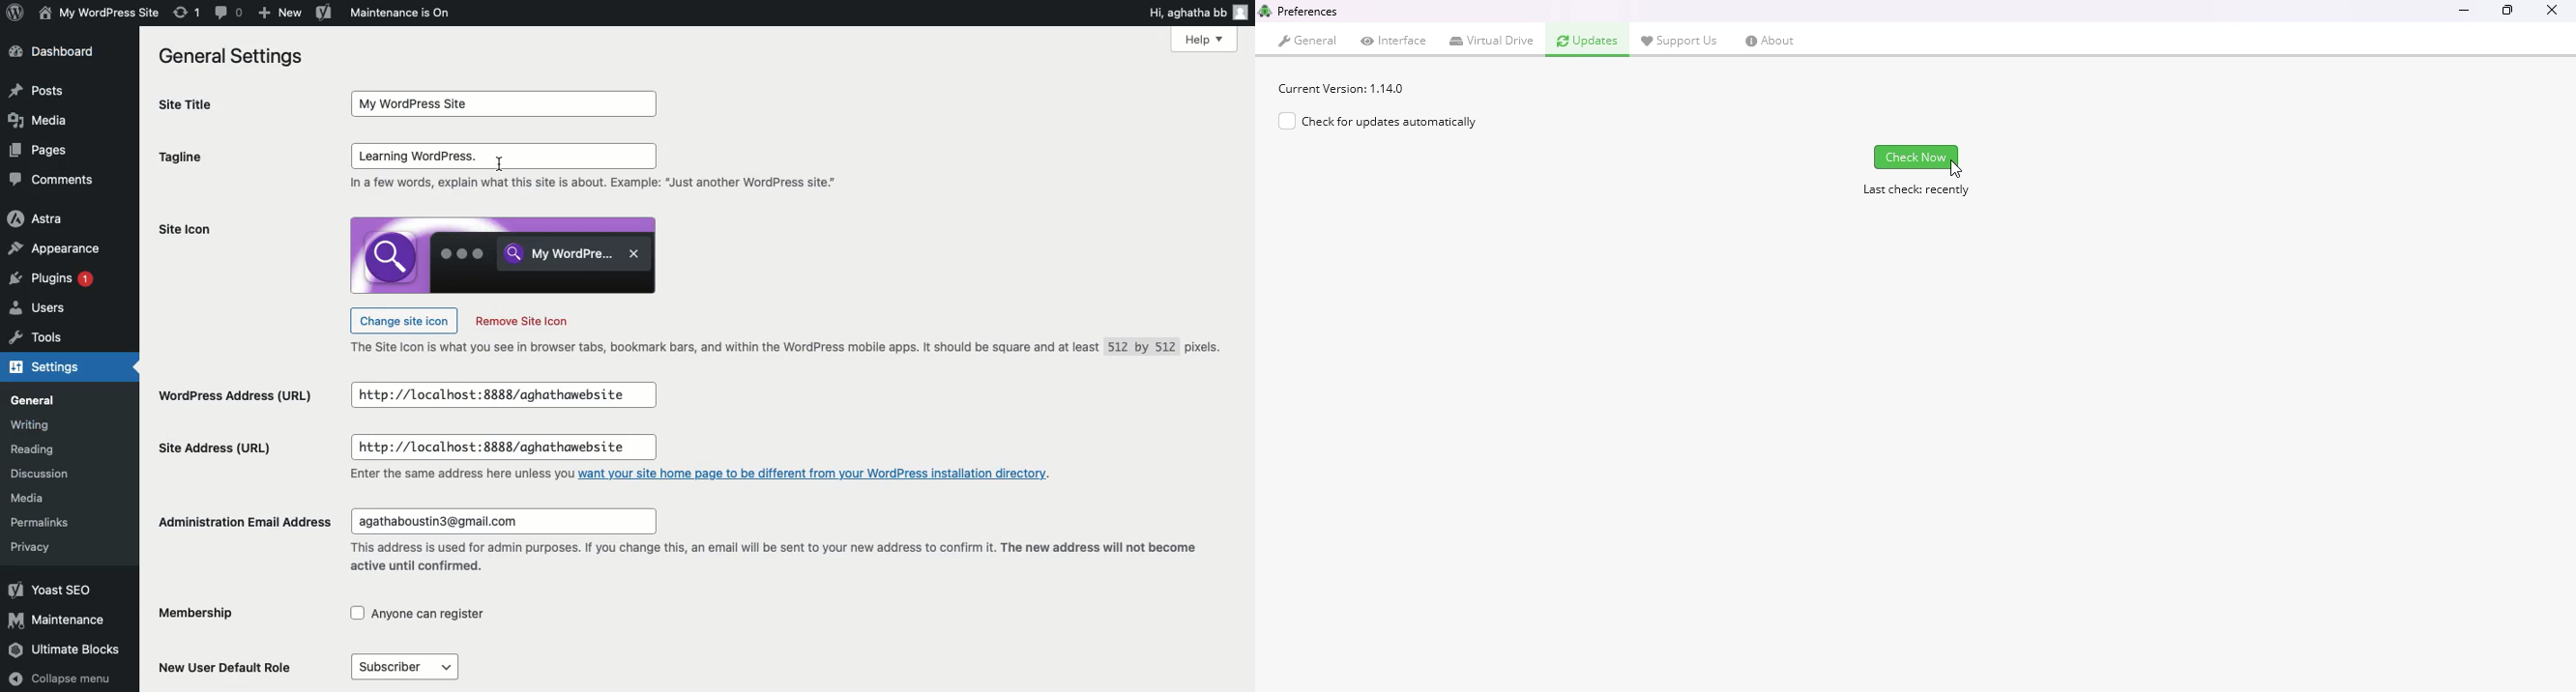  I want to click on Reading, so click(37, 451).